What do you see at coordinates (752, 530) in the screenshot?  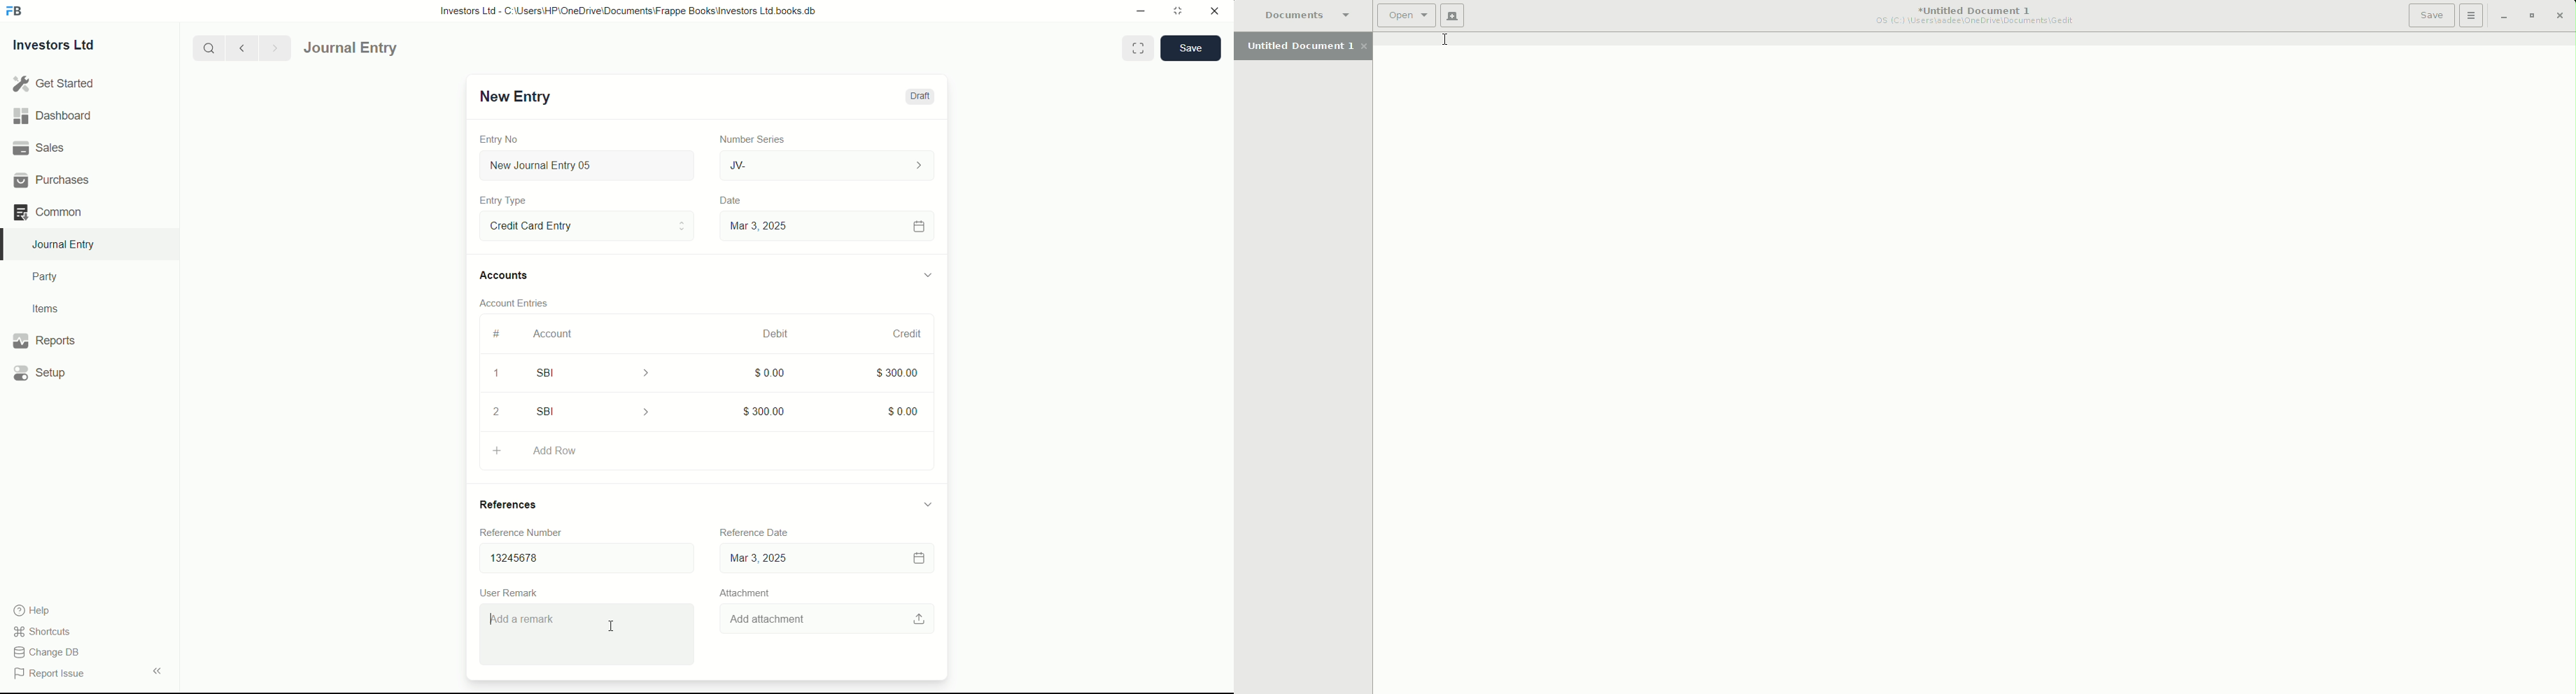 I see `Reference date` at bounding box center [752, 530].